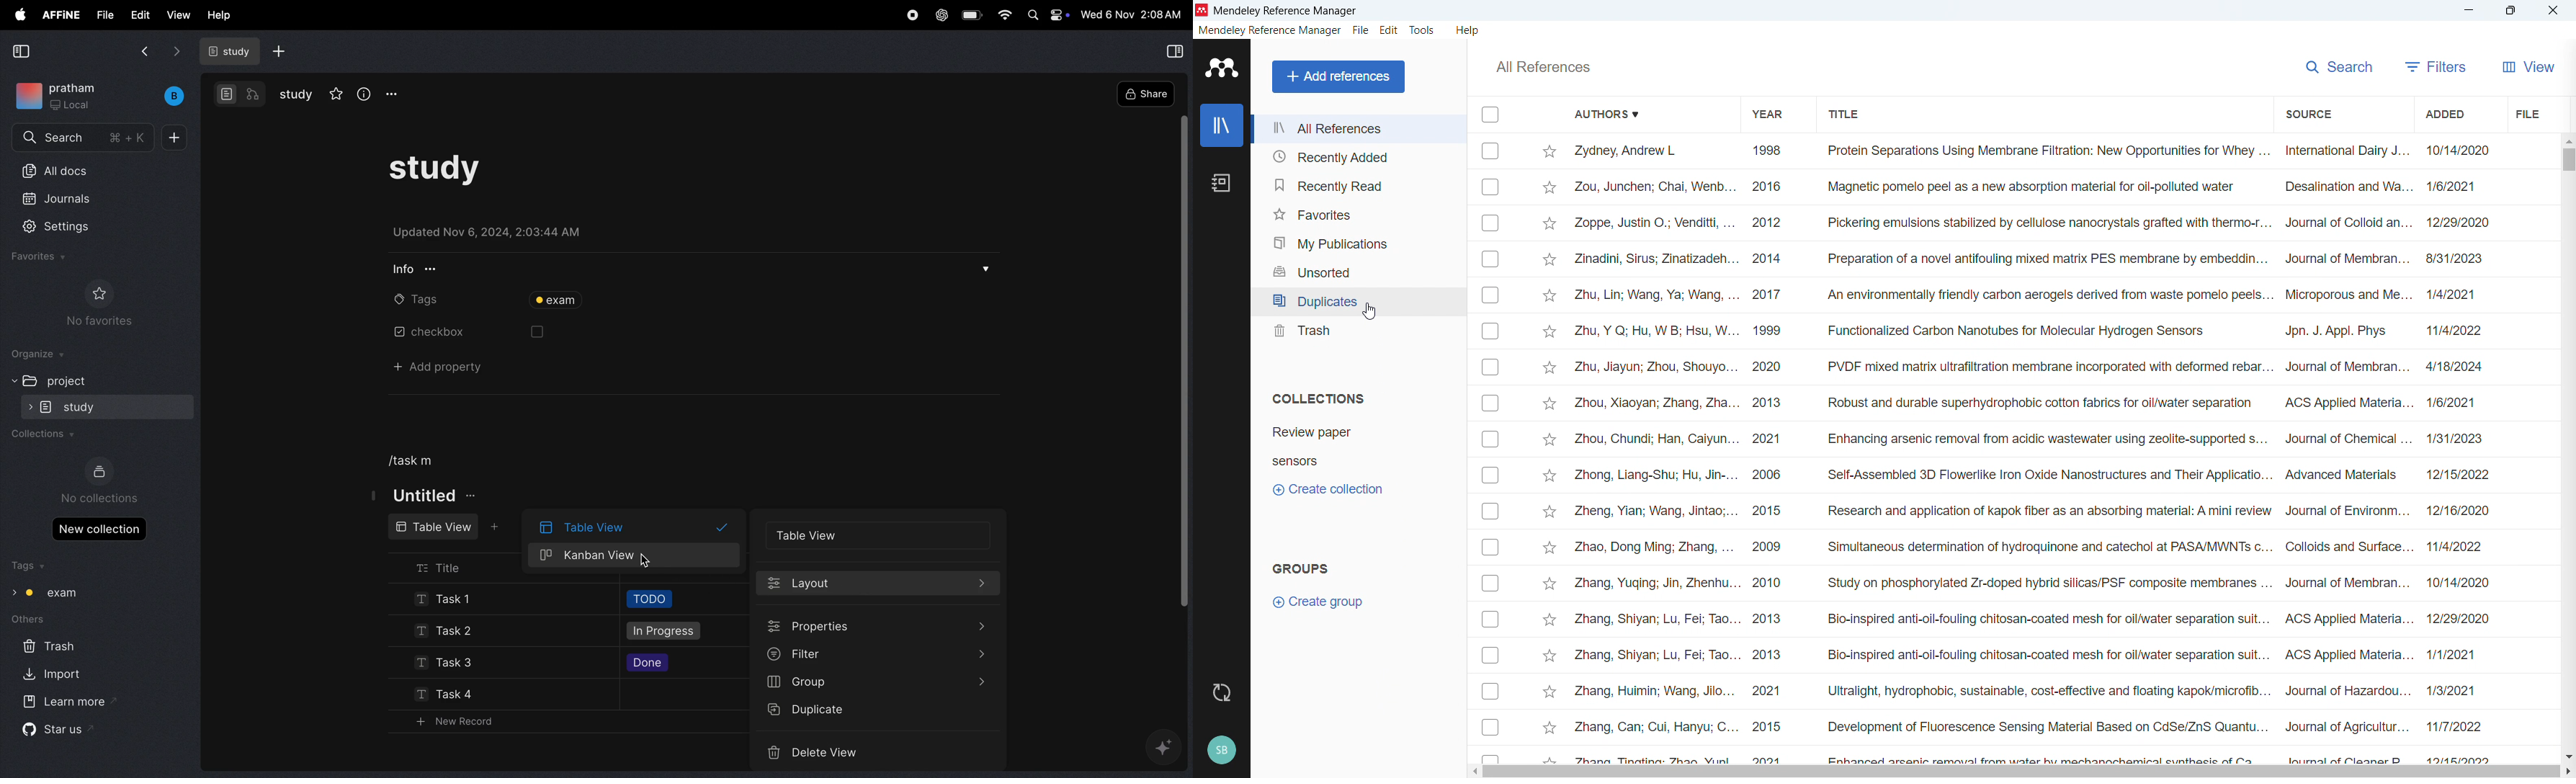 The image size is (2576, 784). I want to click on Authors of individual entries , so click(1655, 451).